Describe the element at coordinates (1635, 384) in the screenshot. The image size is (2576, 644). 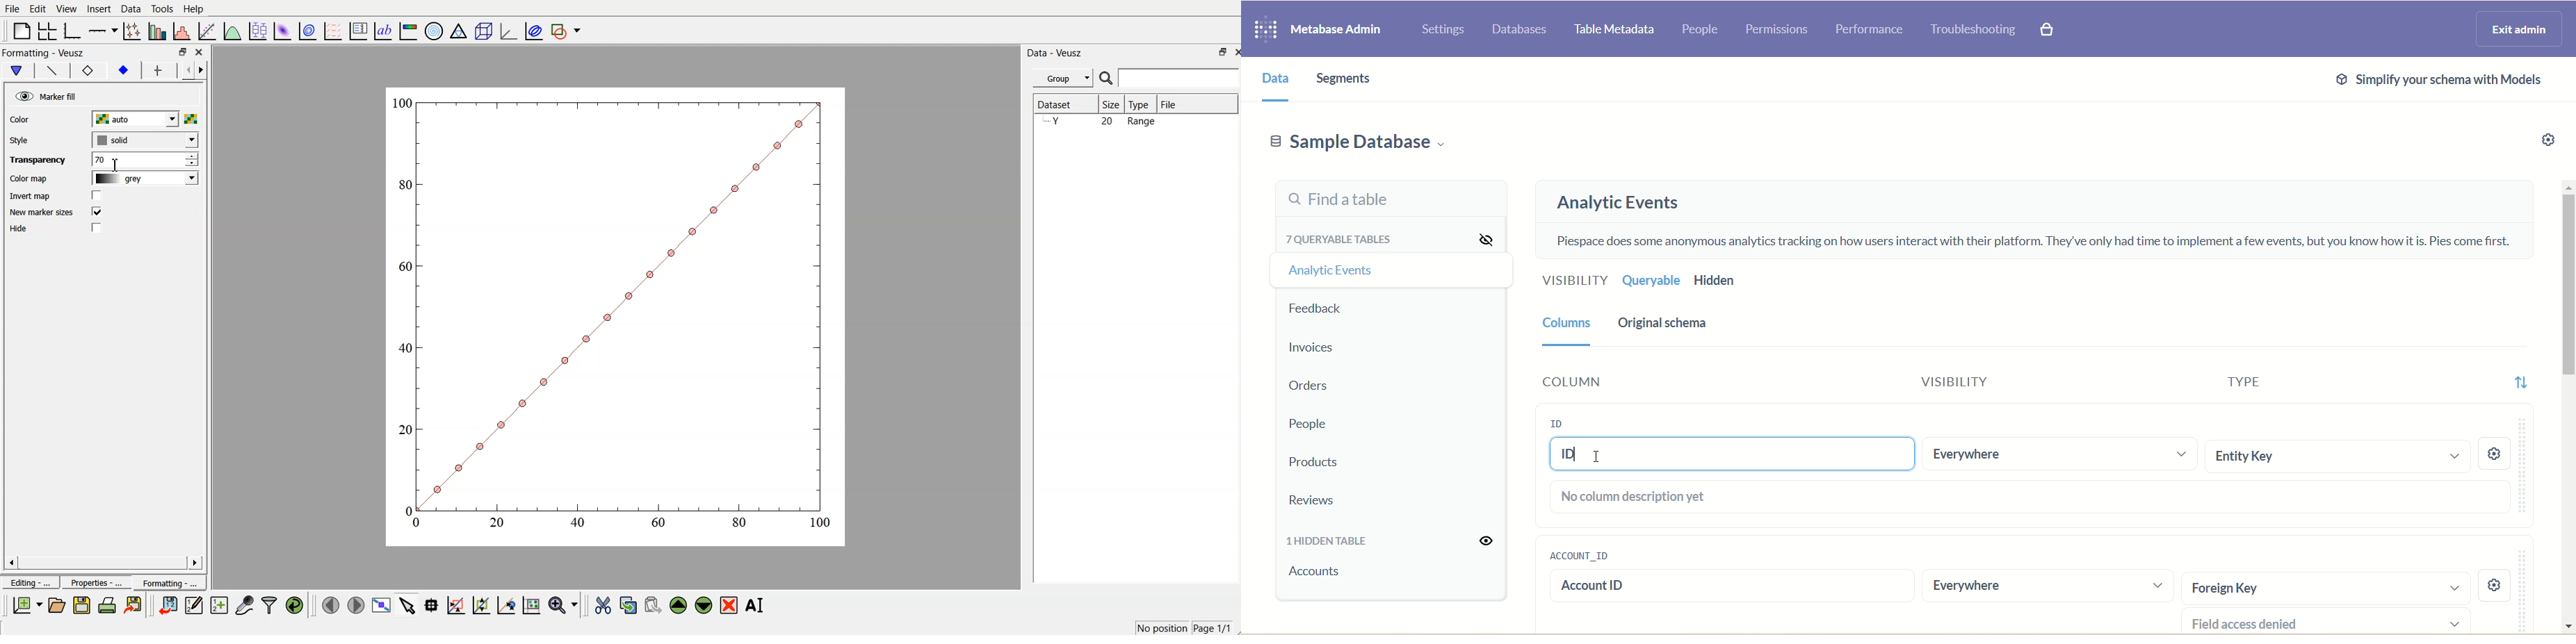
I see `Column` at that location.